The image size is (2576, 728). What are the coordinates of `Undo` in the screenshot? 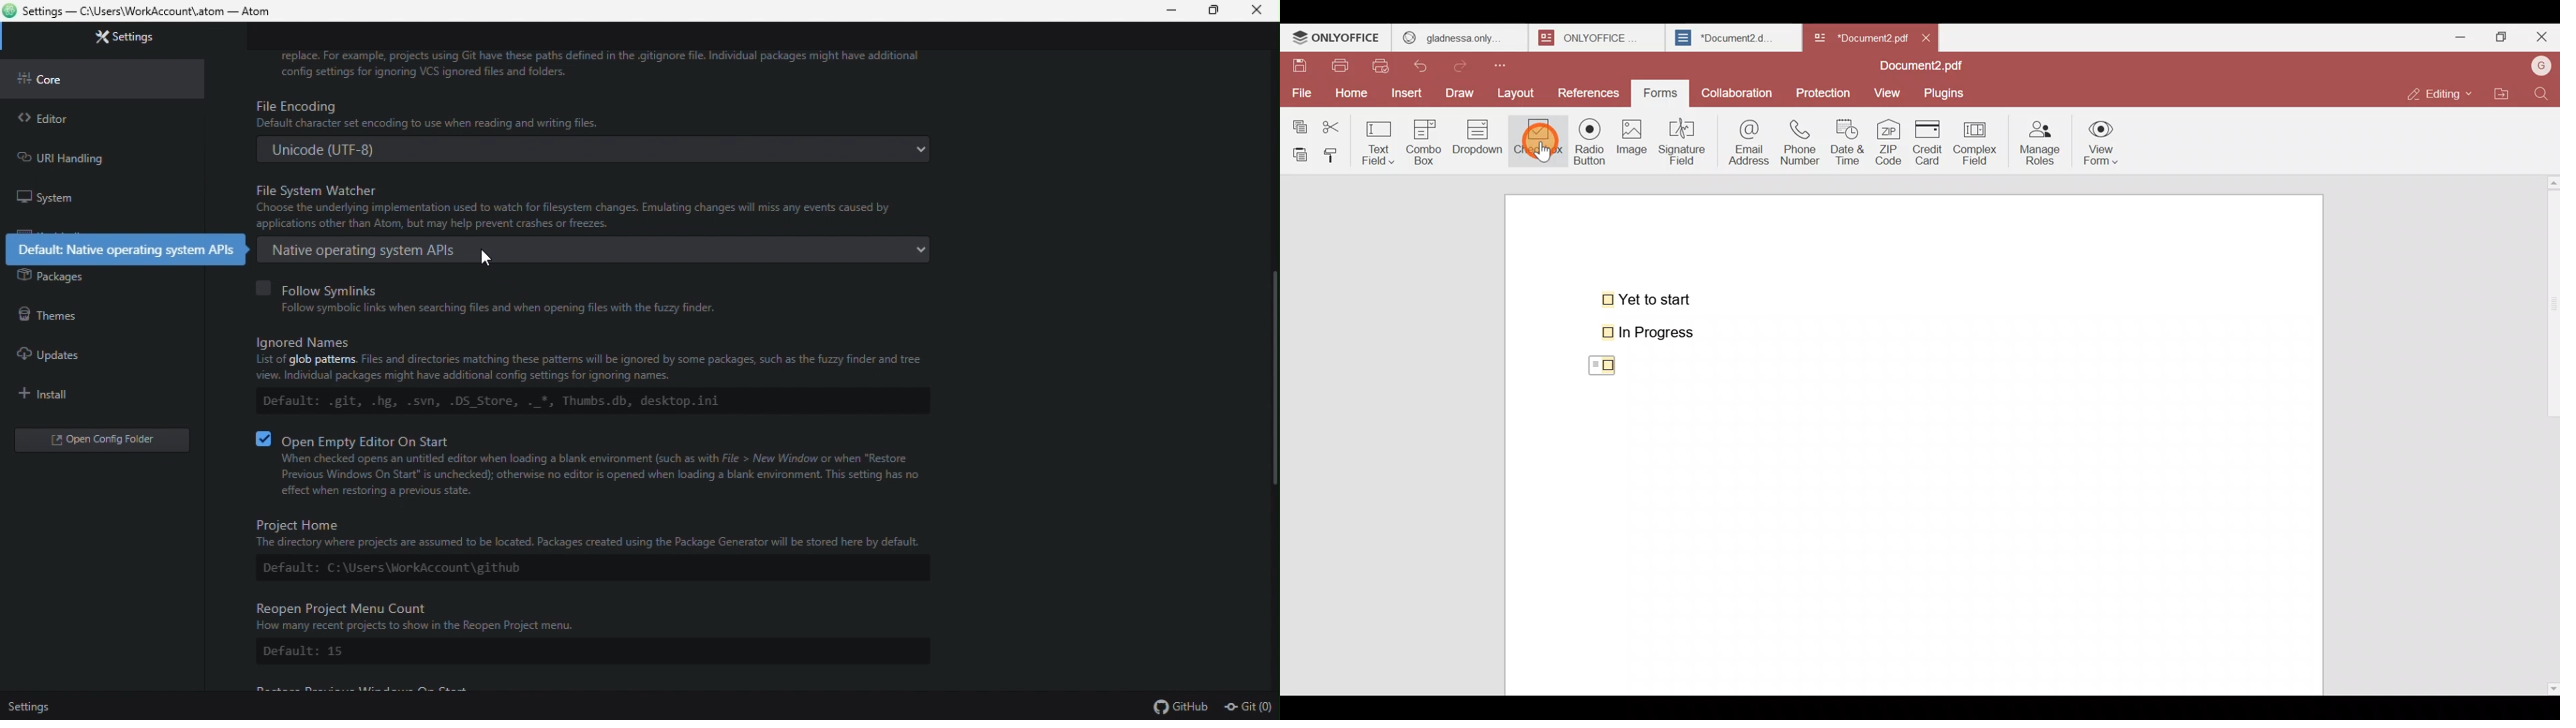 It's located at (1427, 63).